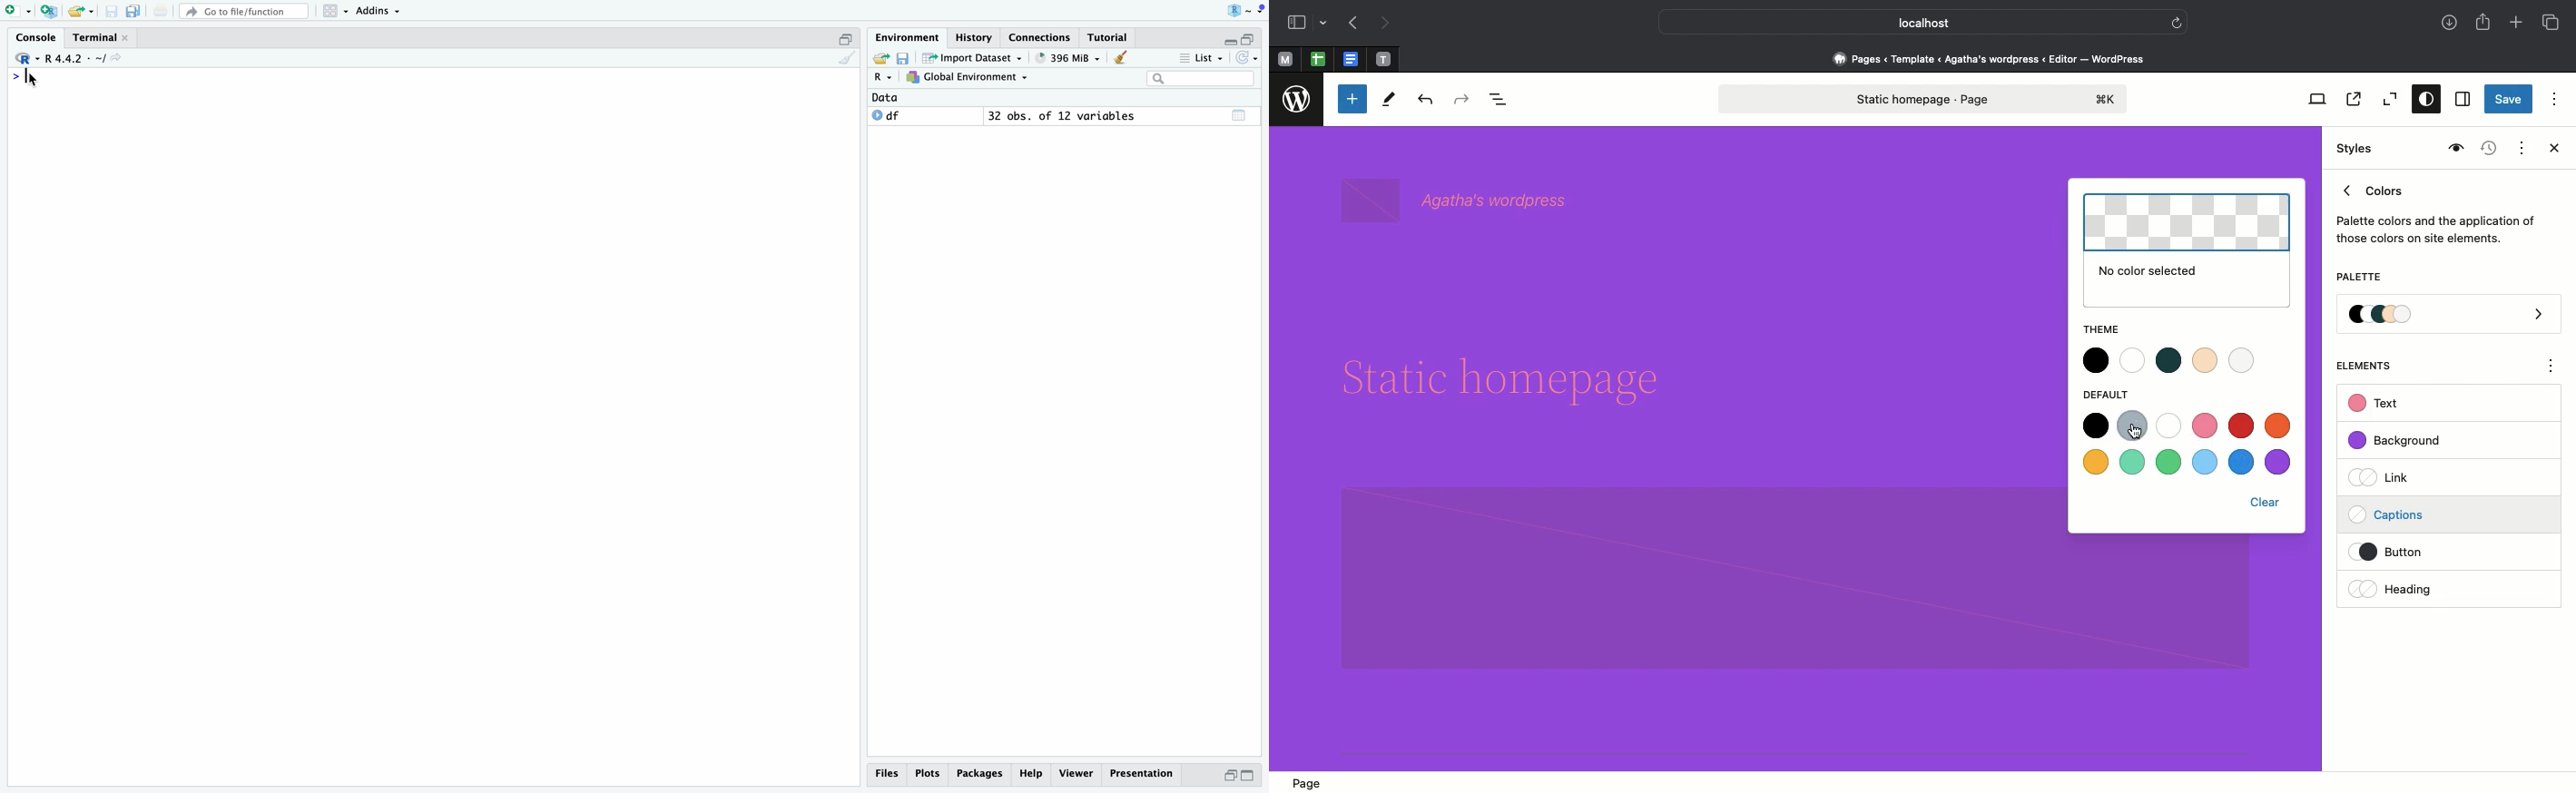 The image size is (2576, 812). What do you see at coordinates (38, 37) in the screenshot?
I see `console` at bounding box center [38, 37].